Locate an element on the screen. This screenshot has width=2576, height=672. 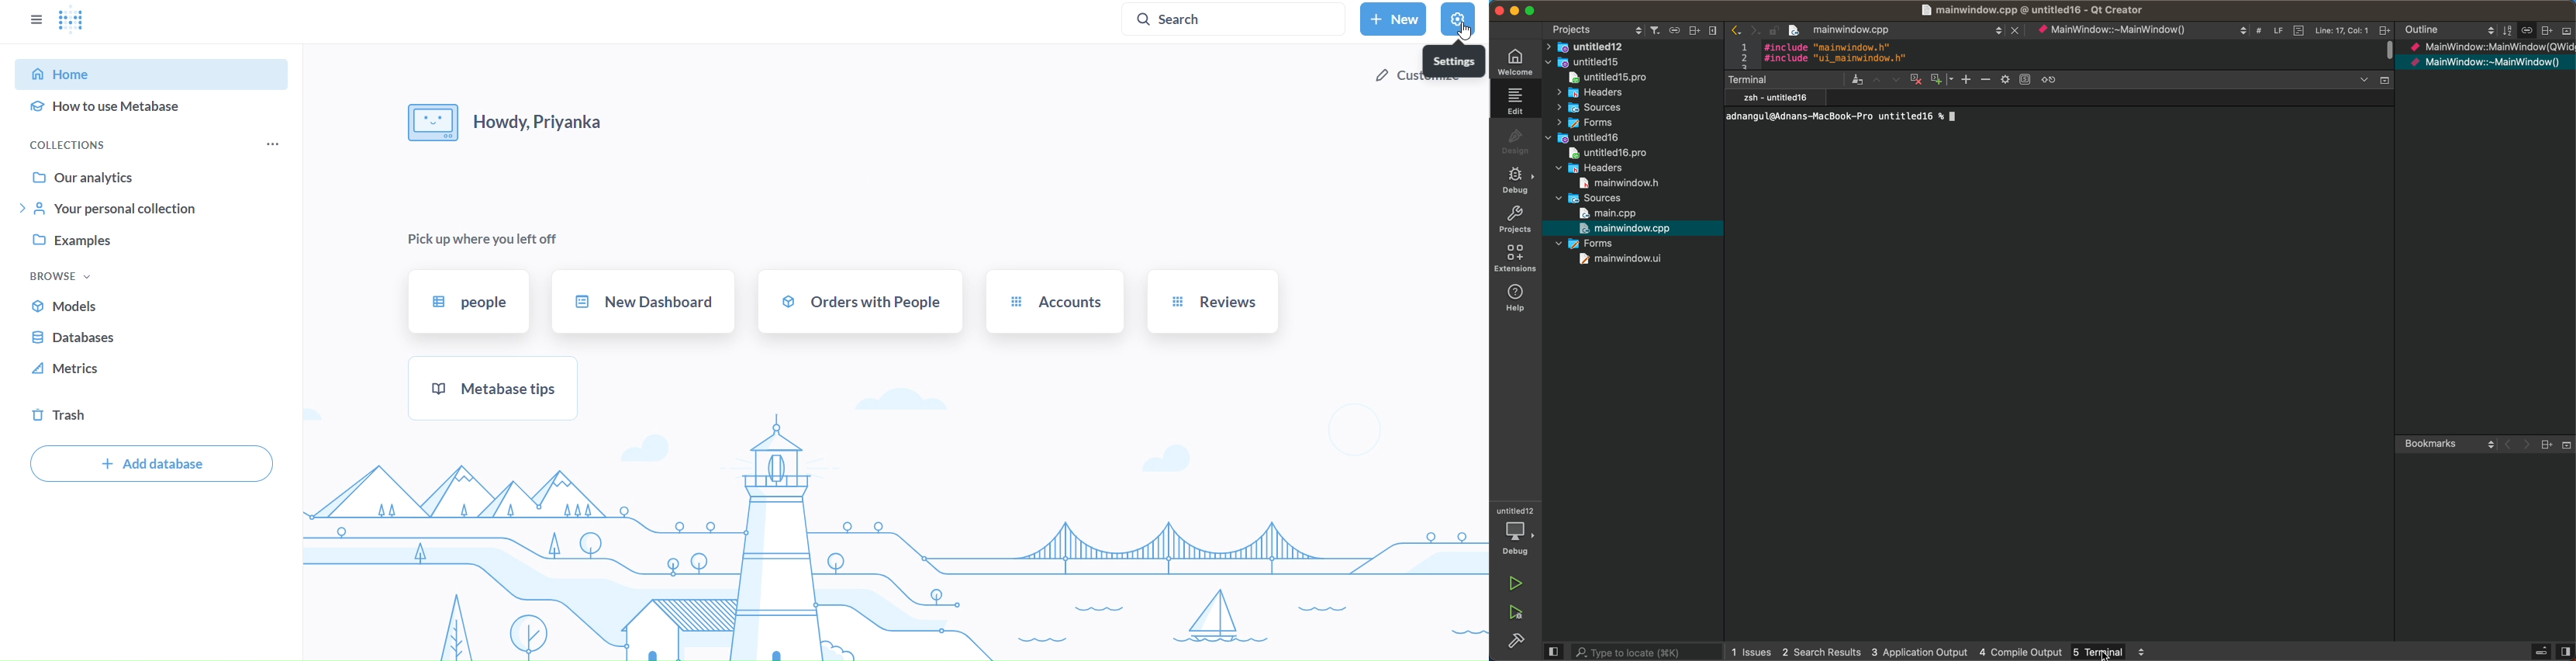
Unlock is located at coordinates (1771, 30).